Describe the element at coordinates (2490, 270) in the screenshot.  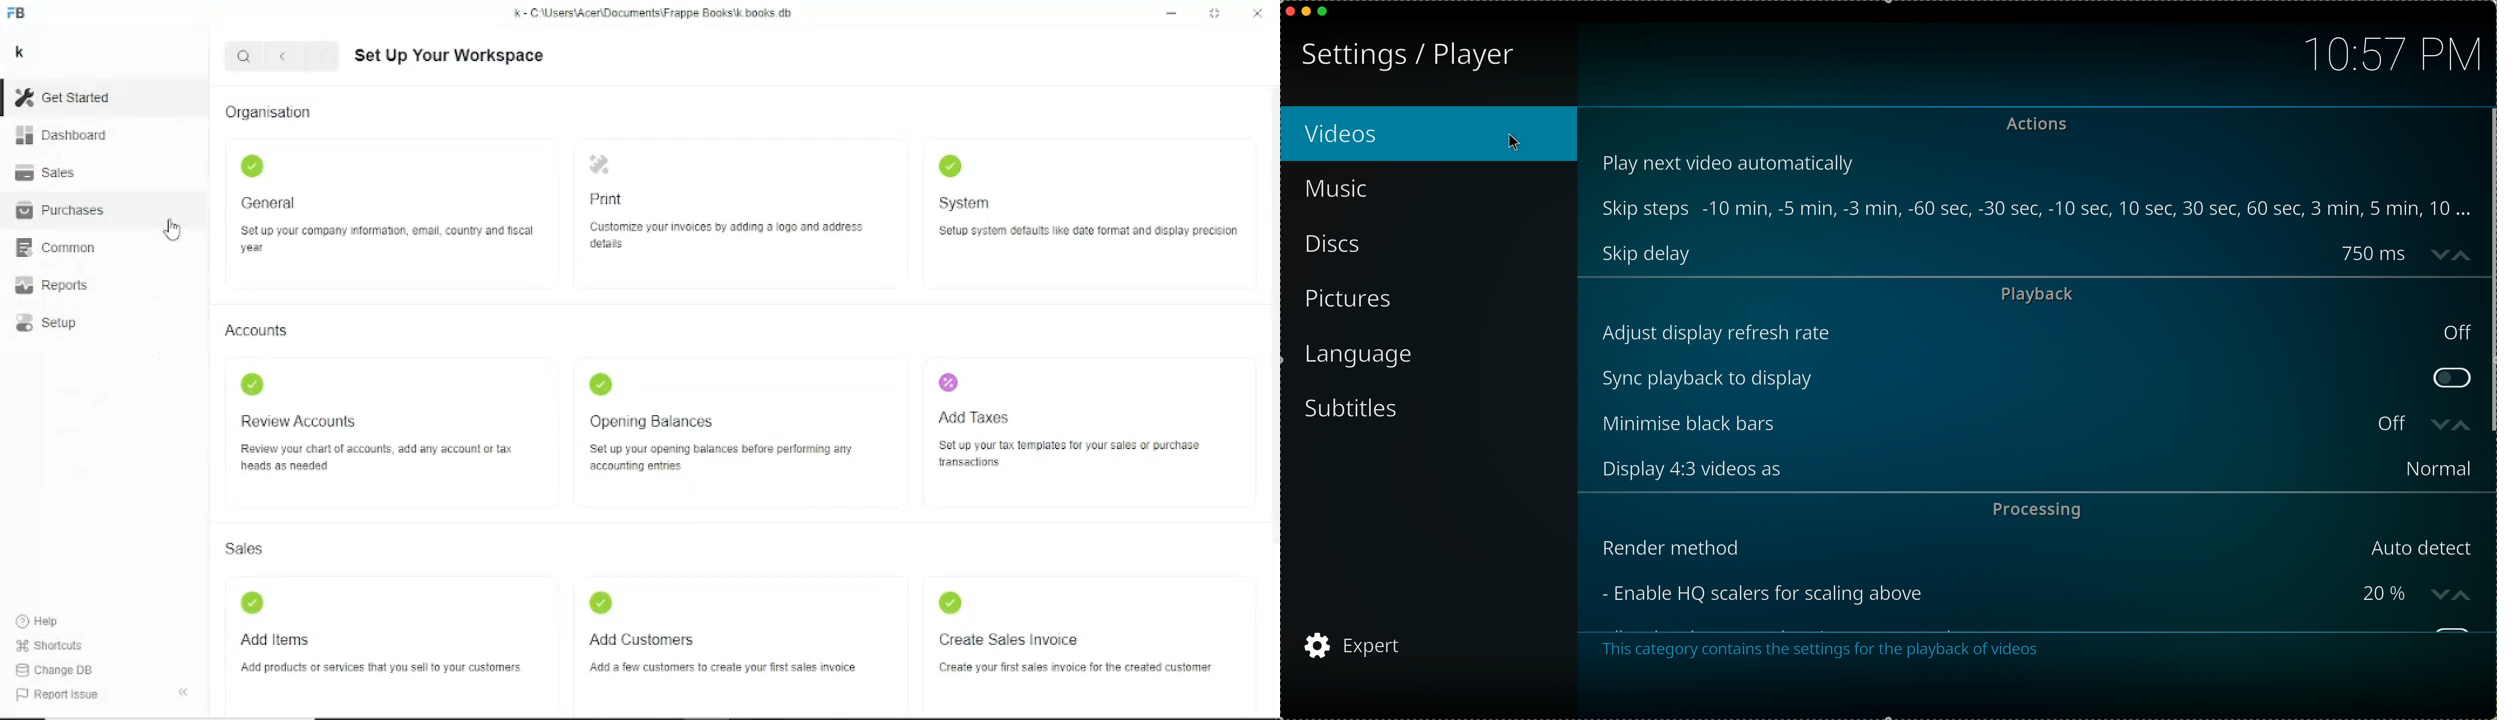
I see `Scroll bar` at that location.